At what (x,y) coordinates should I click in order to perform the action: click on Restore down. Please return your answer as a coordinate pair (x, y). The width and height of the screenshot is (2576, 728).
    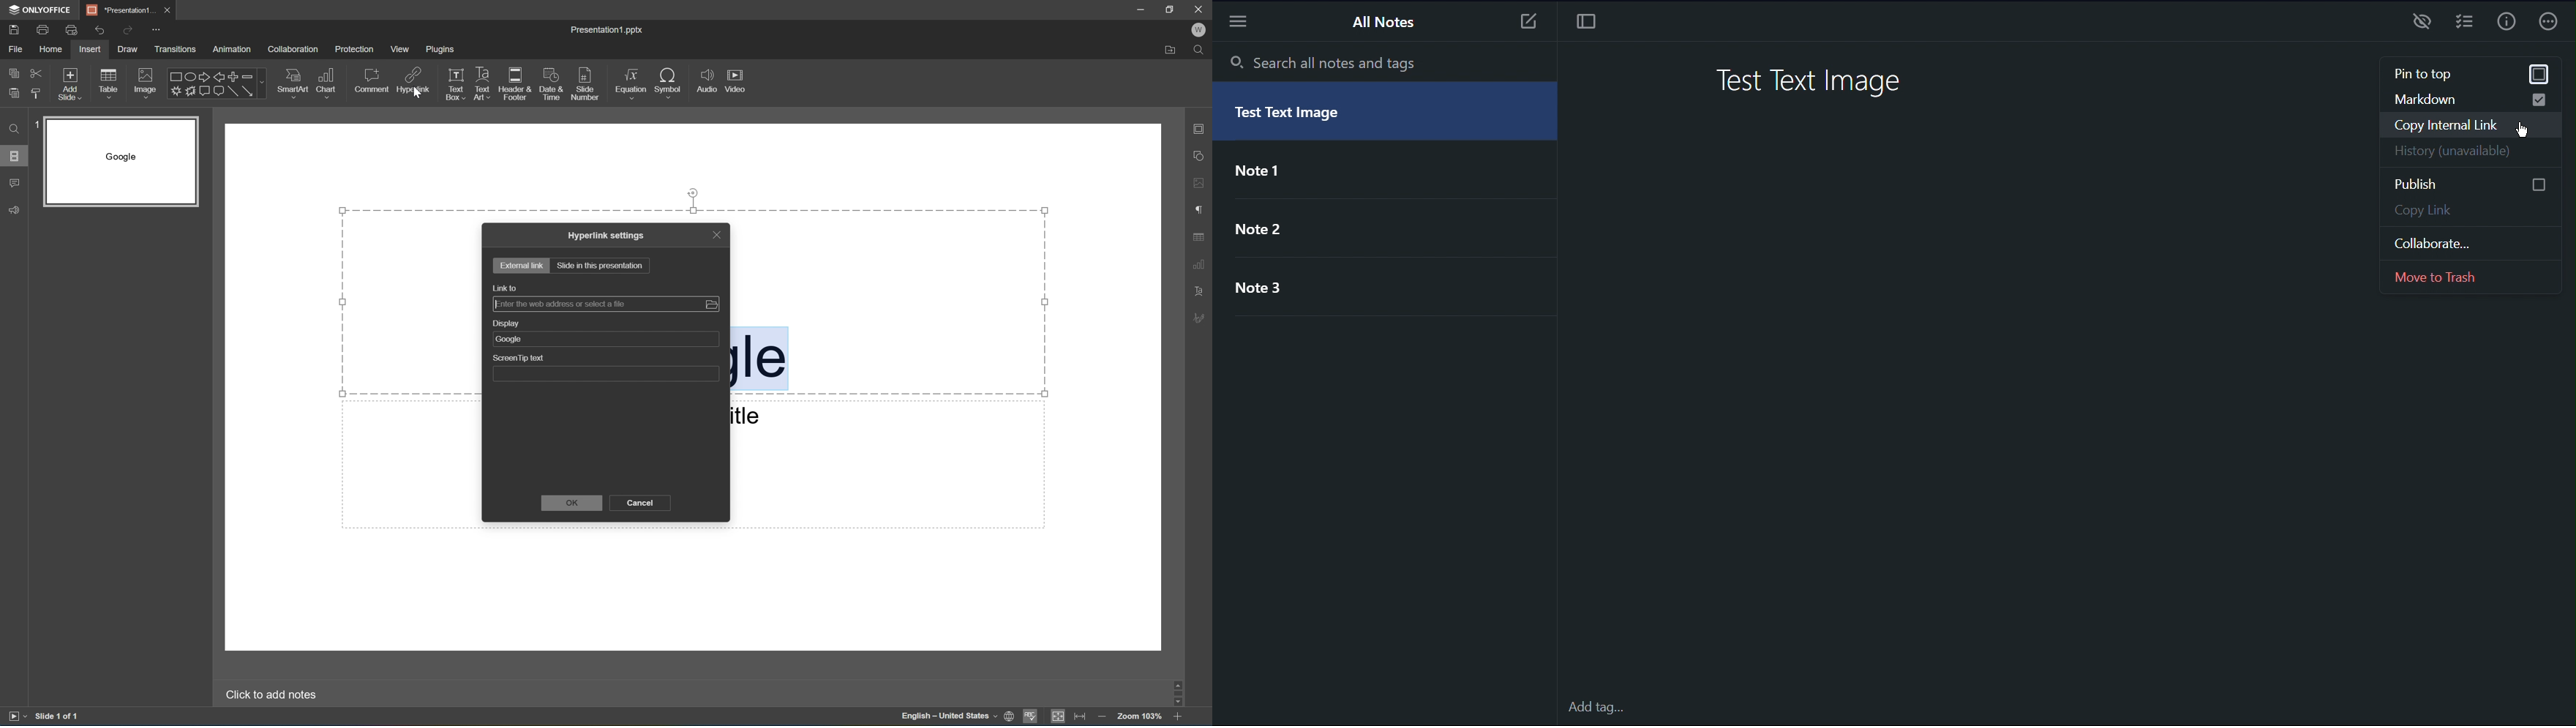
    Looking at the image, I should click on (1172, 9).